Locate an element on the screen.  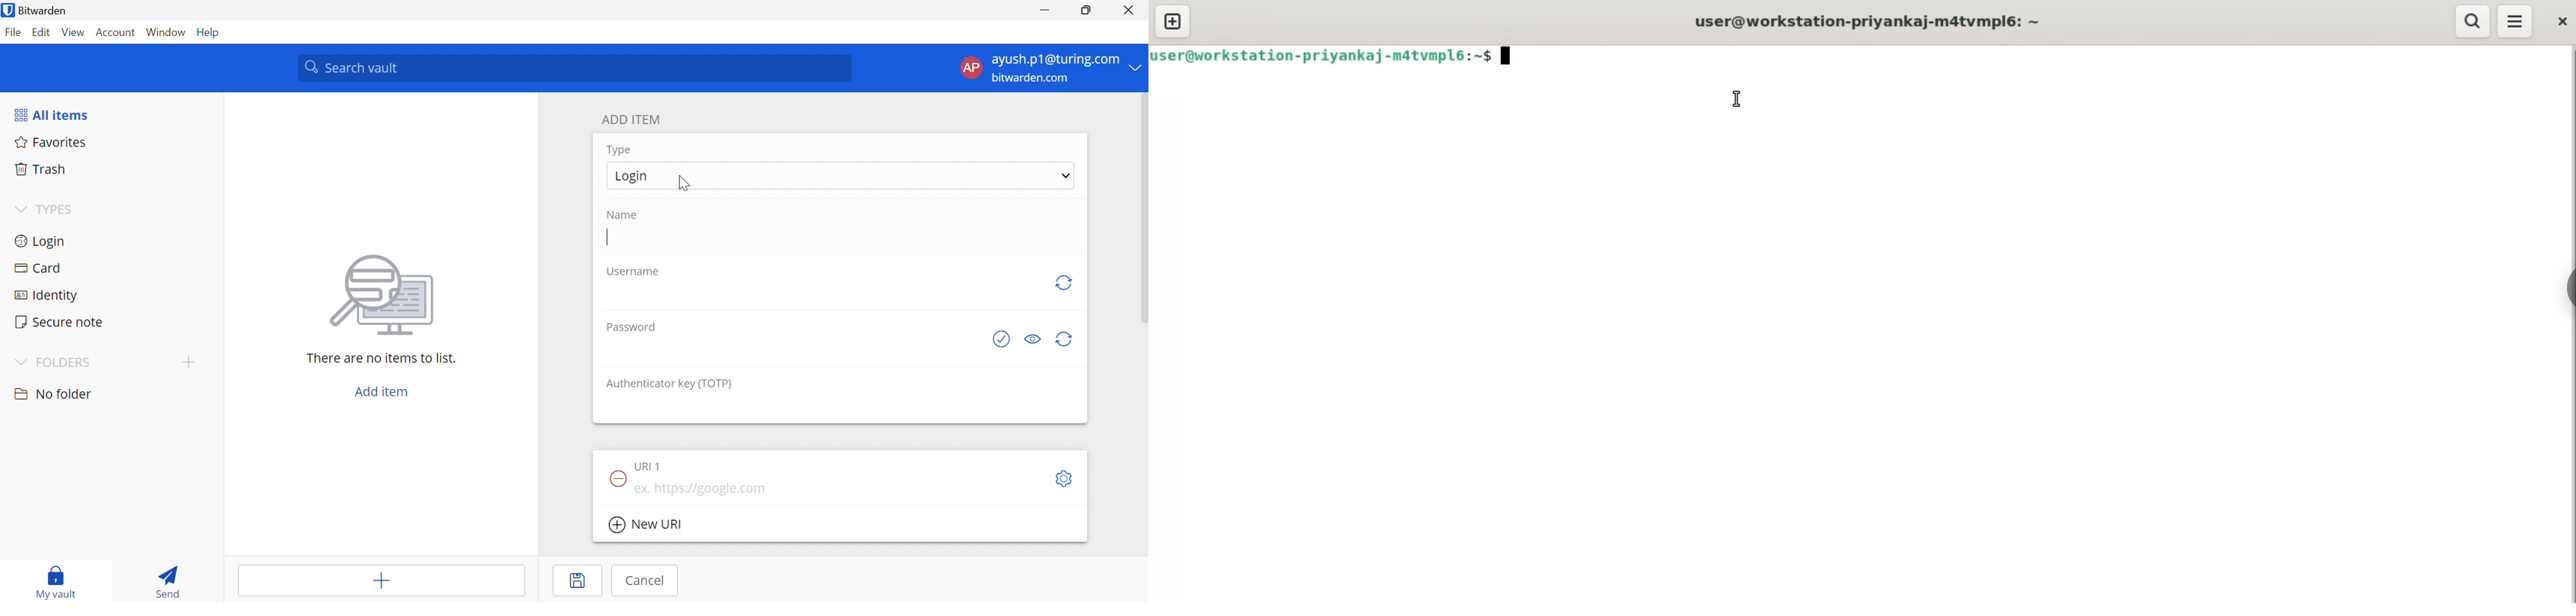
There are no items to list is located at coordinates (381, 358).